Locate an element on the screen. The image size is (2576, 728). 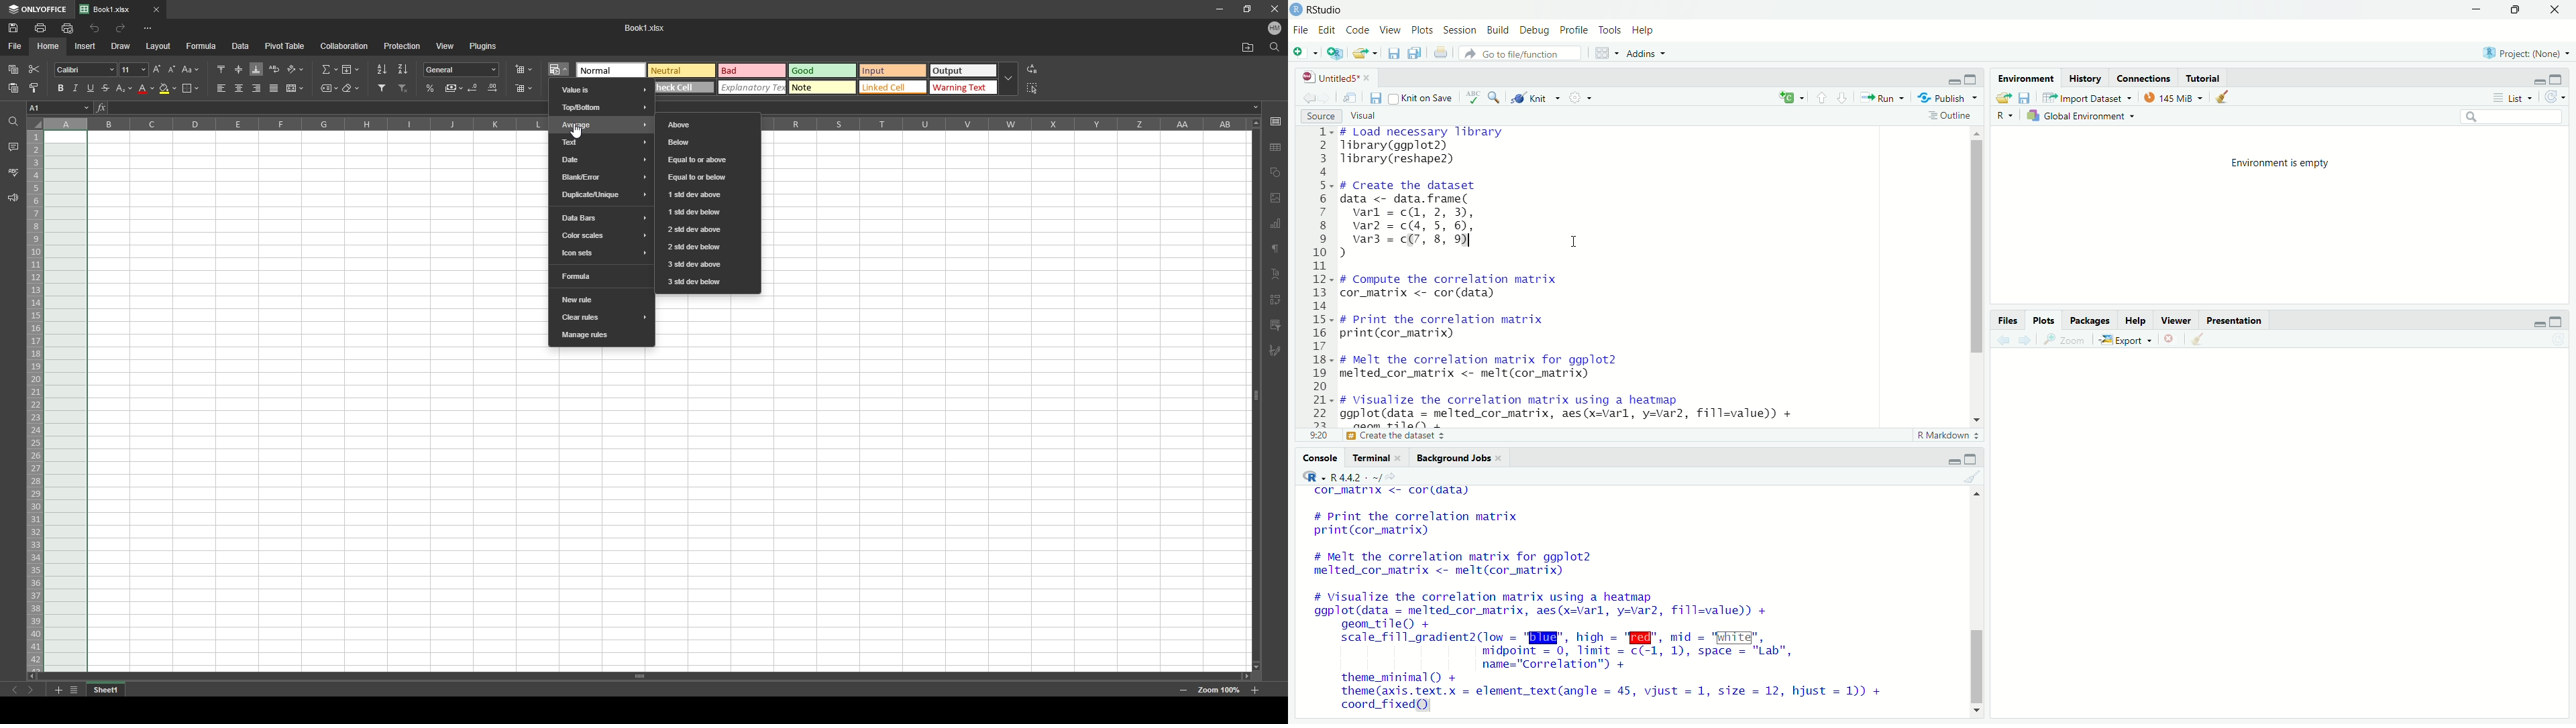
new file is located at coordinates (1301, 53).